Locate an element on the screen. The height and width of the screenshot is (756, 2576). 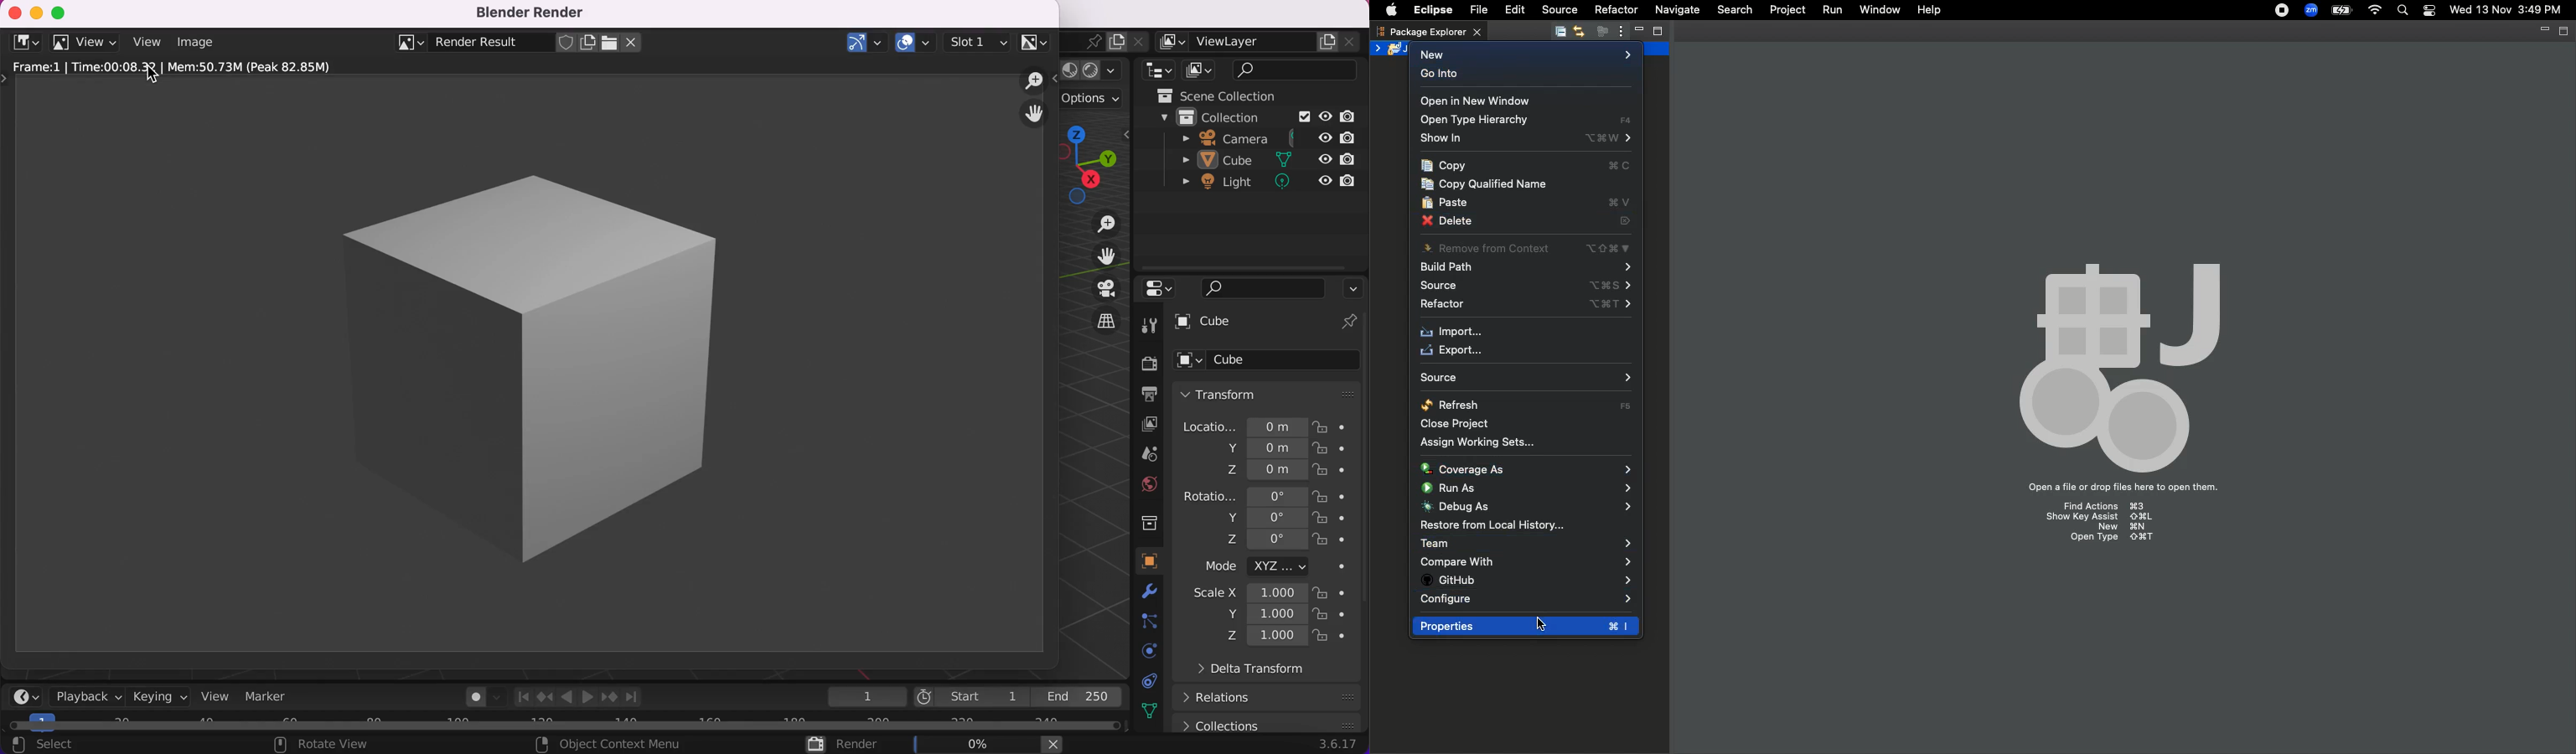
Properties is located at coordinates (1523, 627).